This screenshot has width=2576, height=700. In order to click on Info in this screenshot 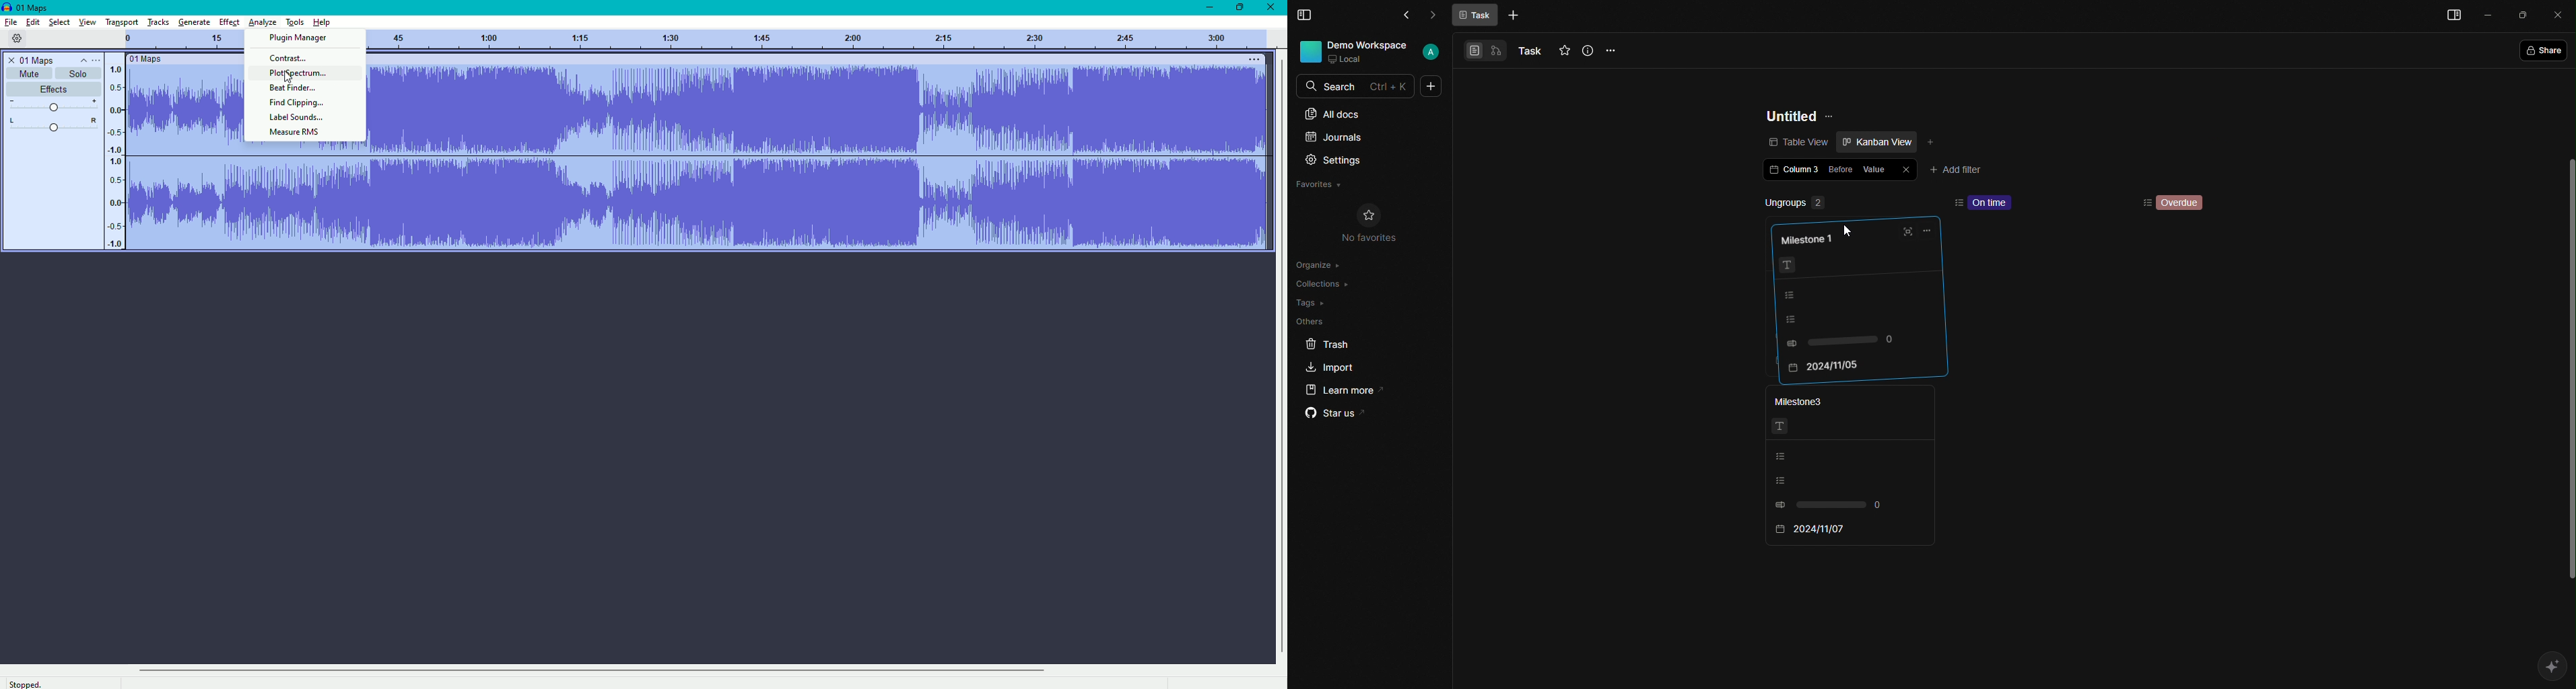, I will do `click(1586, 50)`.